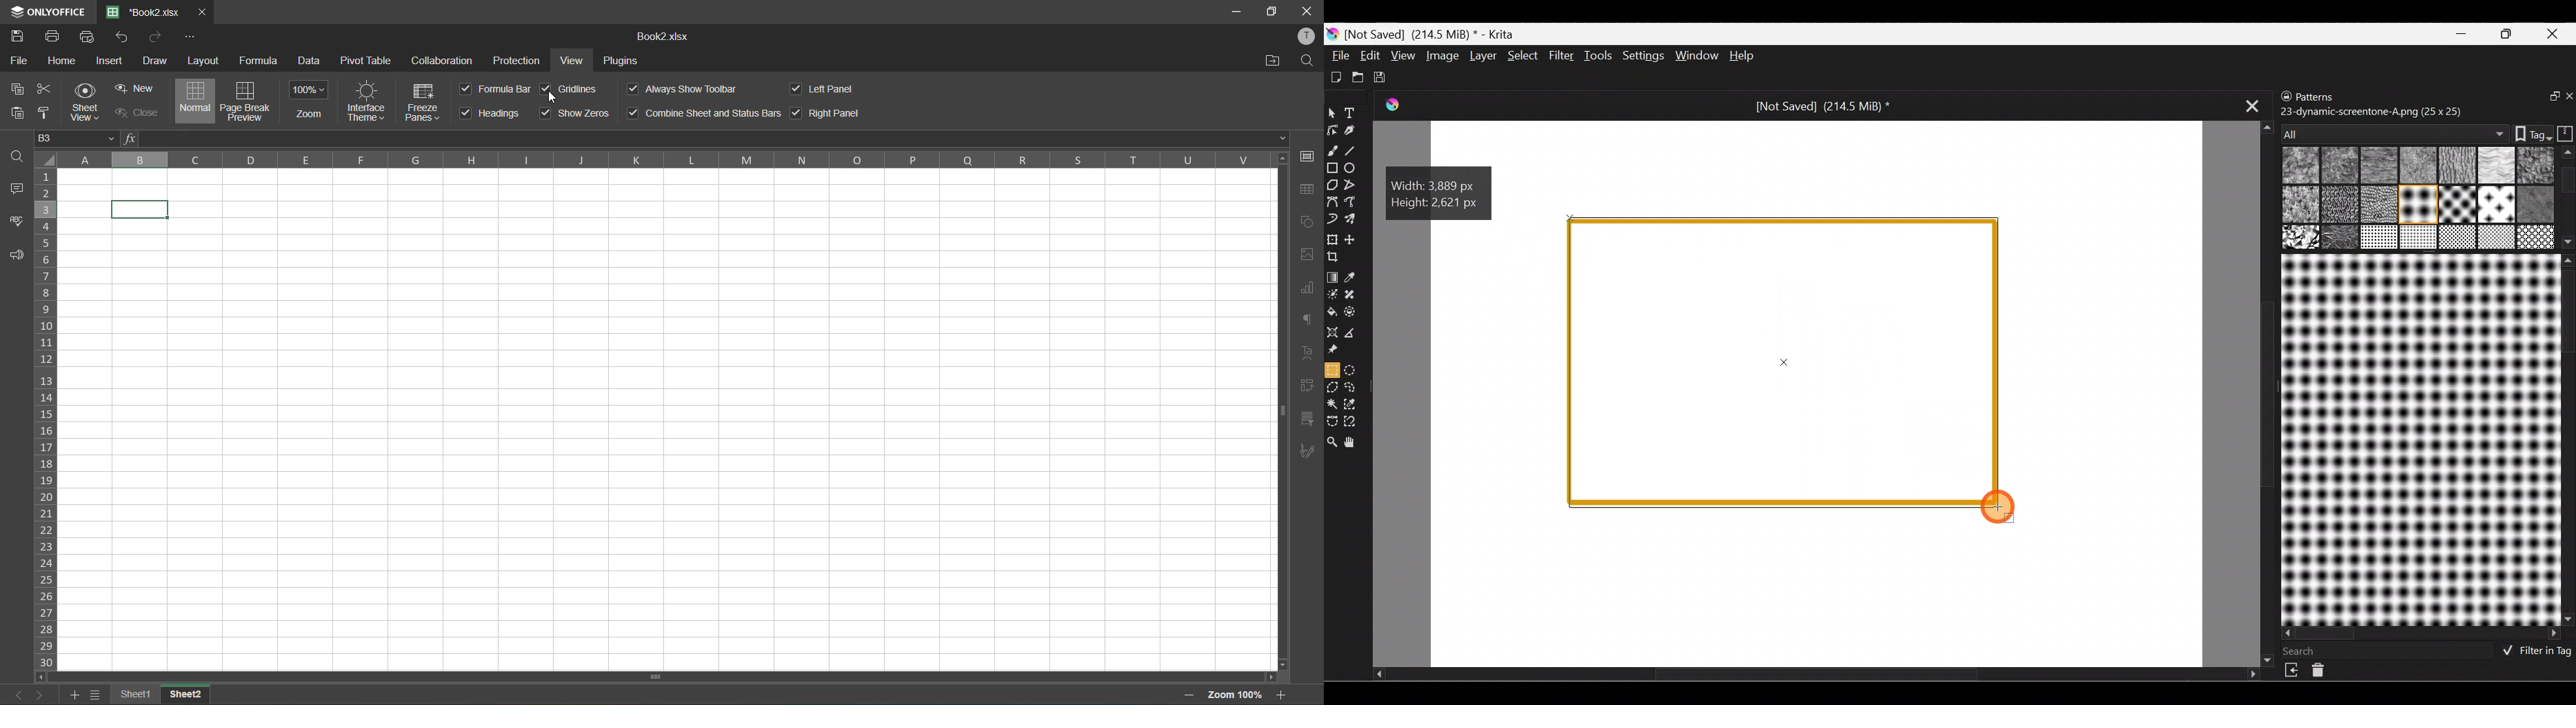  Describe the element at coordinates (1440, 191) in the screenshot. I see `Width: 3.889 px, Height: 2.621 px` at that location.